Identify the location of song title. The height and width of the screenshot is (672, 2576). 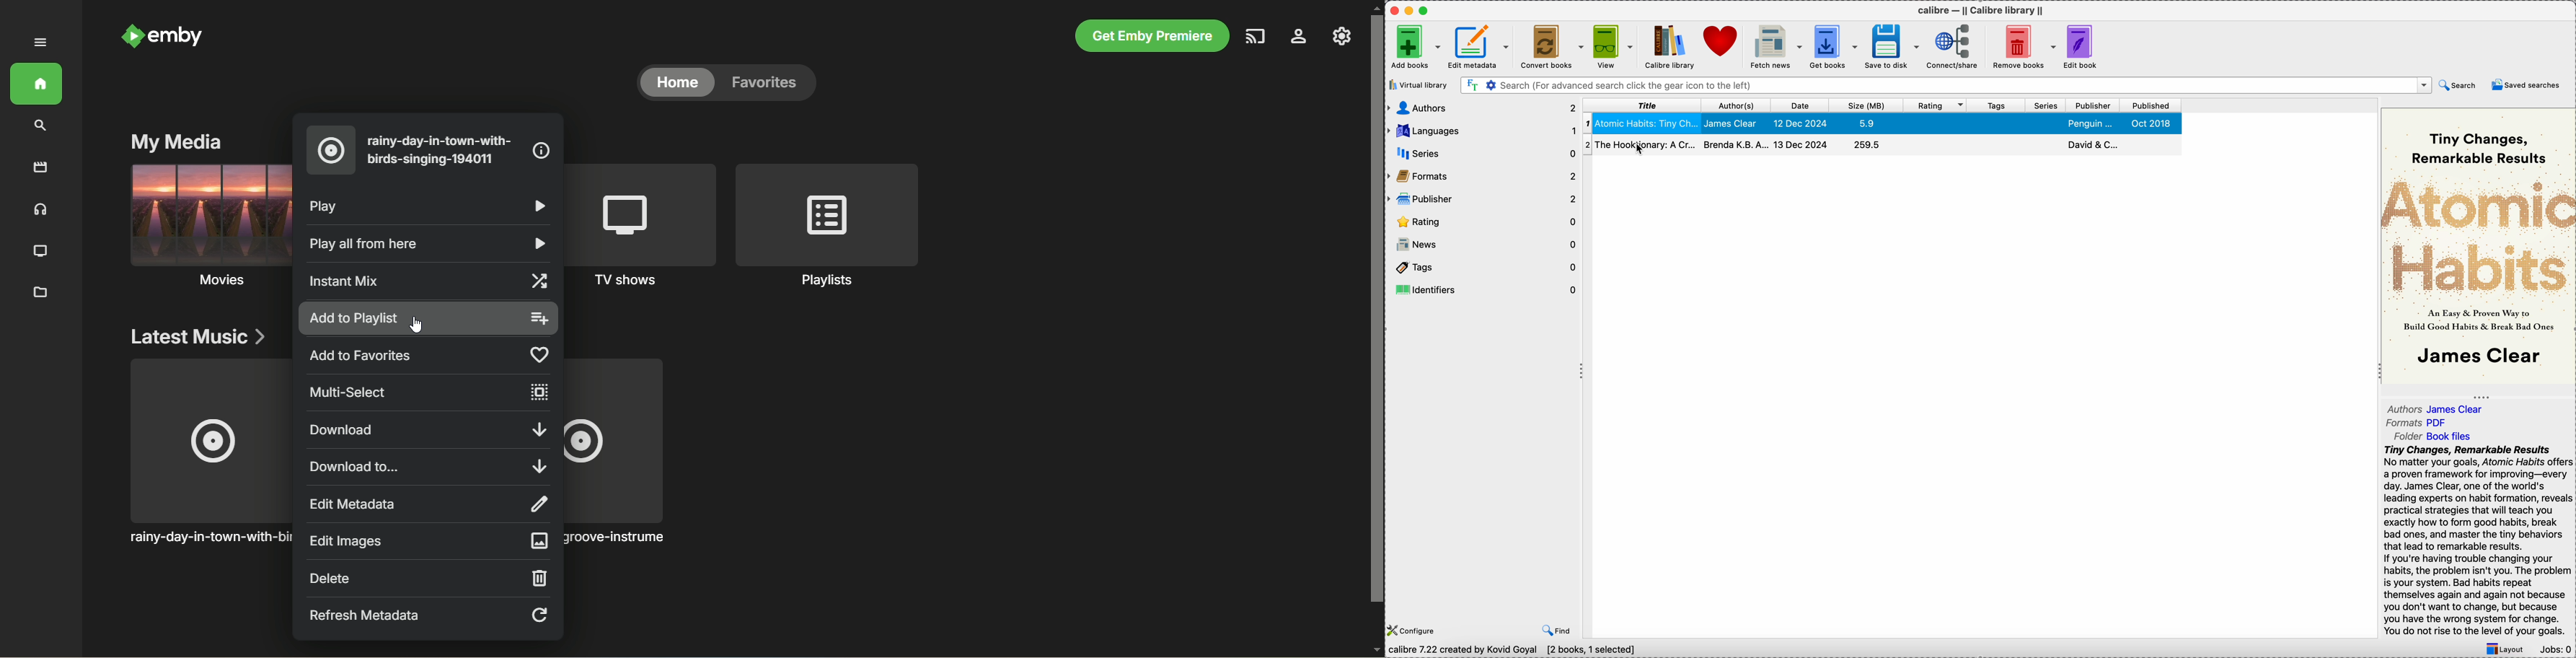
(440, 150).